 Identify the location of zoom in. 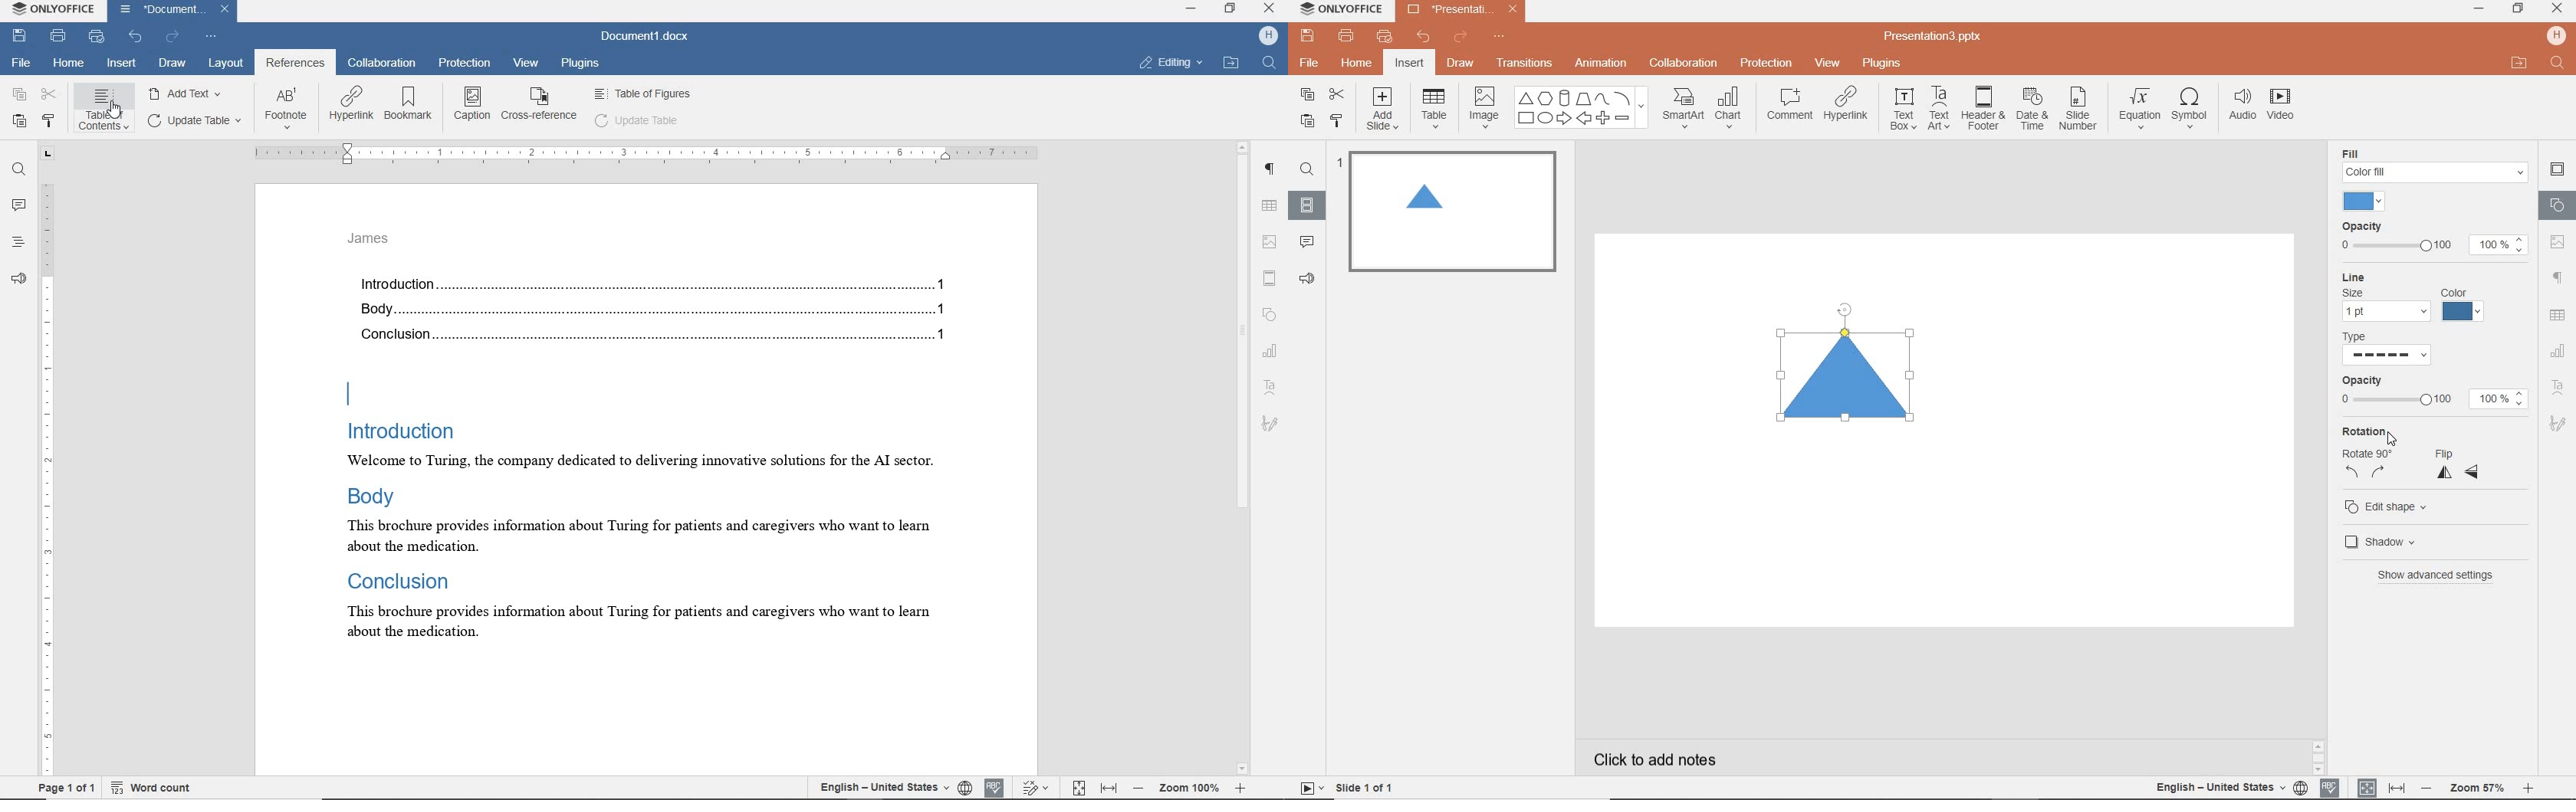
(2528, 790).